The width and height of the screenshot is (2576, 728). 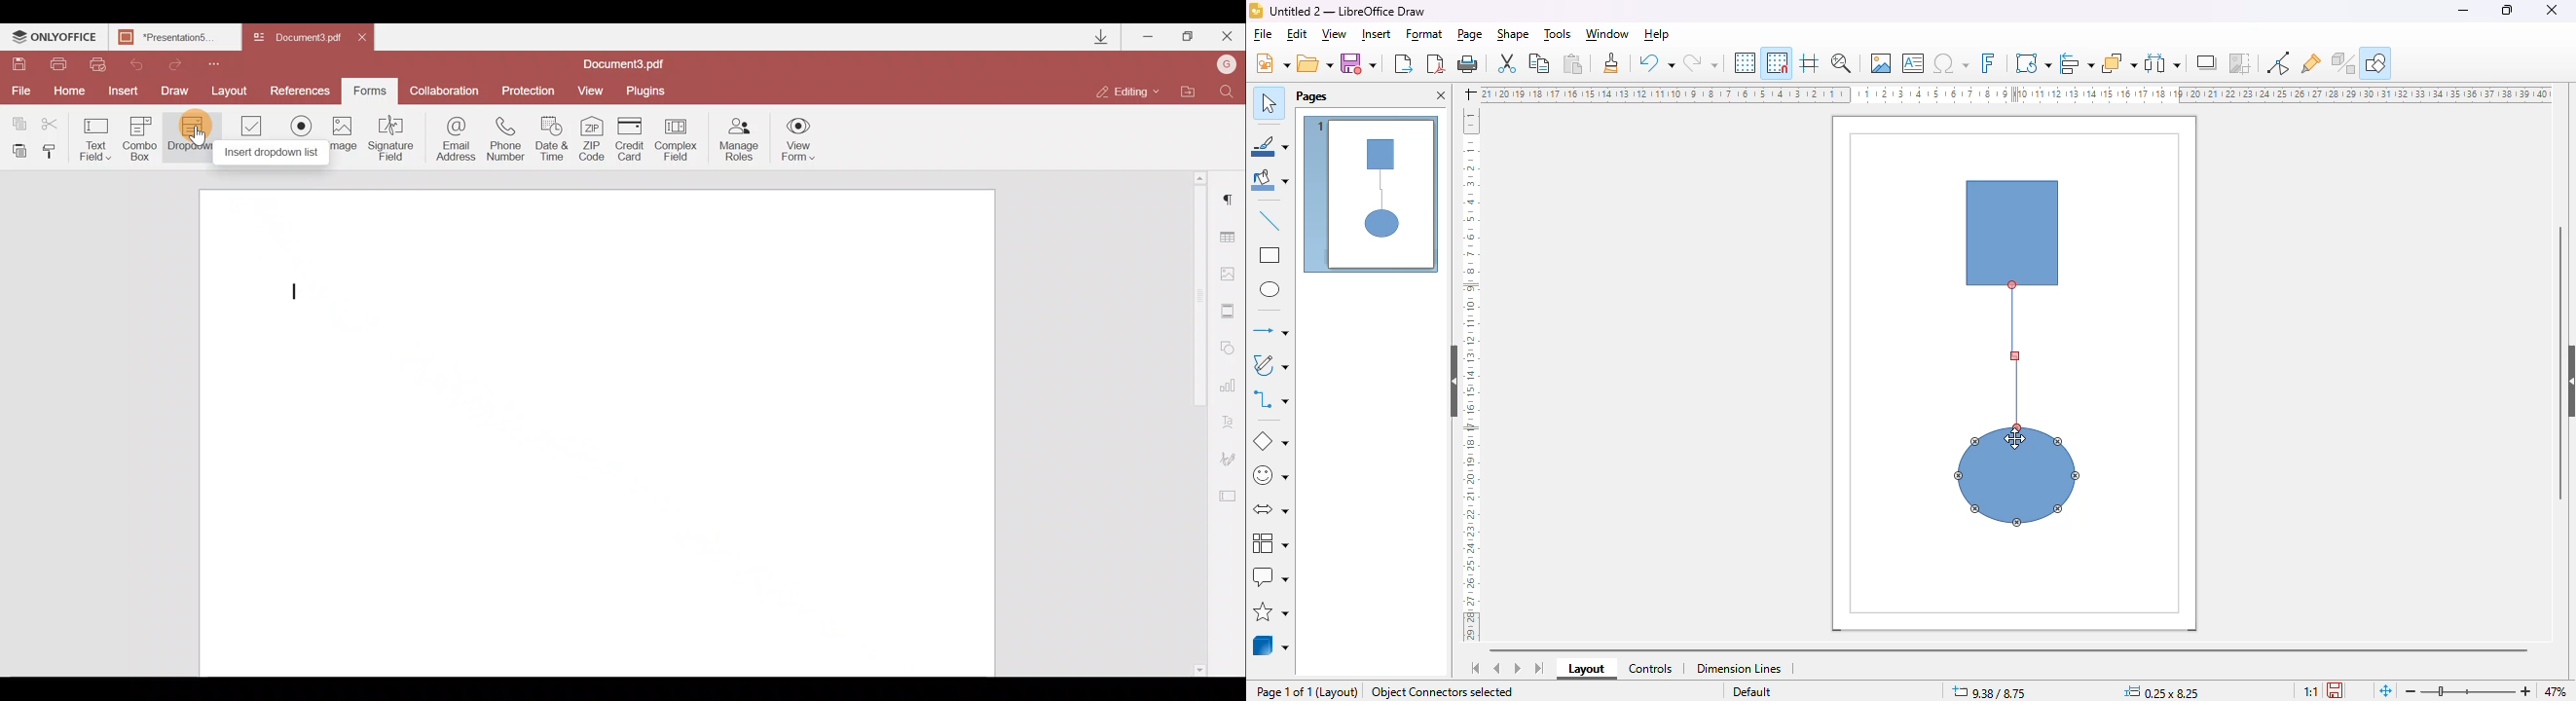 I want to click on horizontal scroll bar, so click(x=2012, y=647).